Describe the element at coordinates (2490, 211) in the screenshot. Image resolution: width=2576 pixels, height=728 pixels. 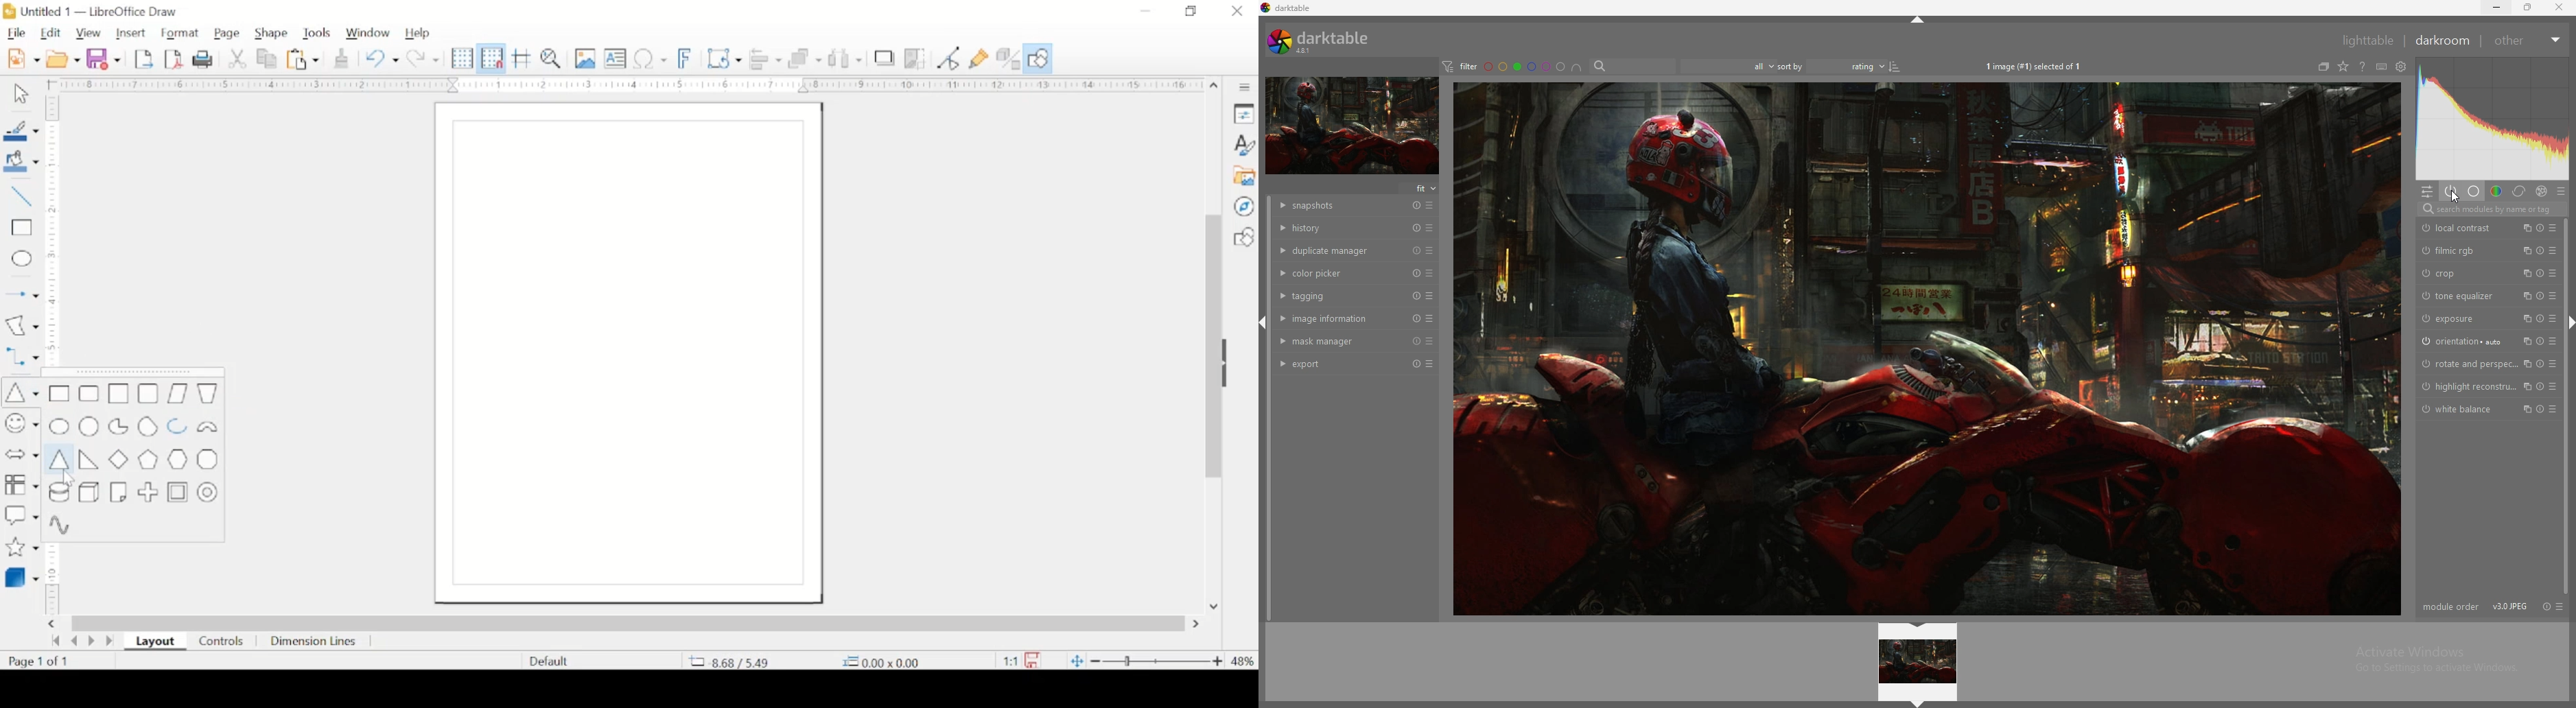
I see `search modules` at that location.